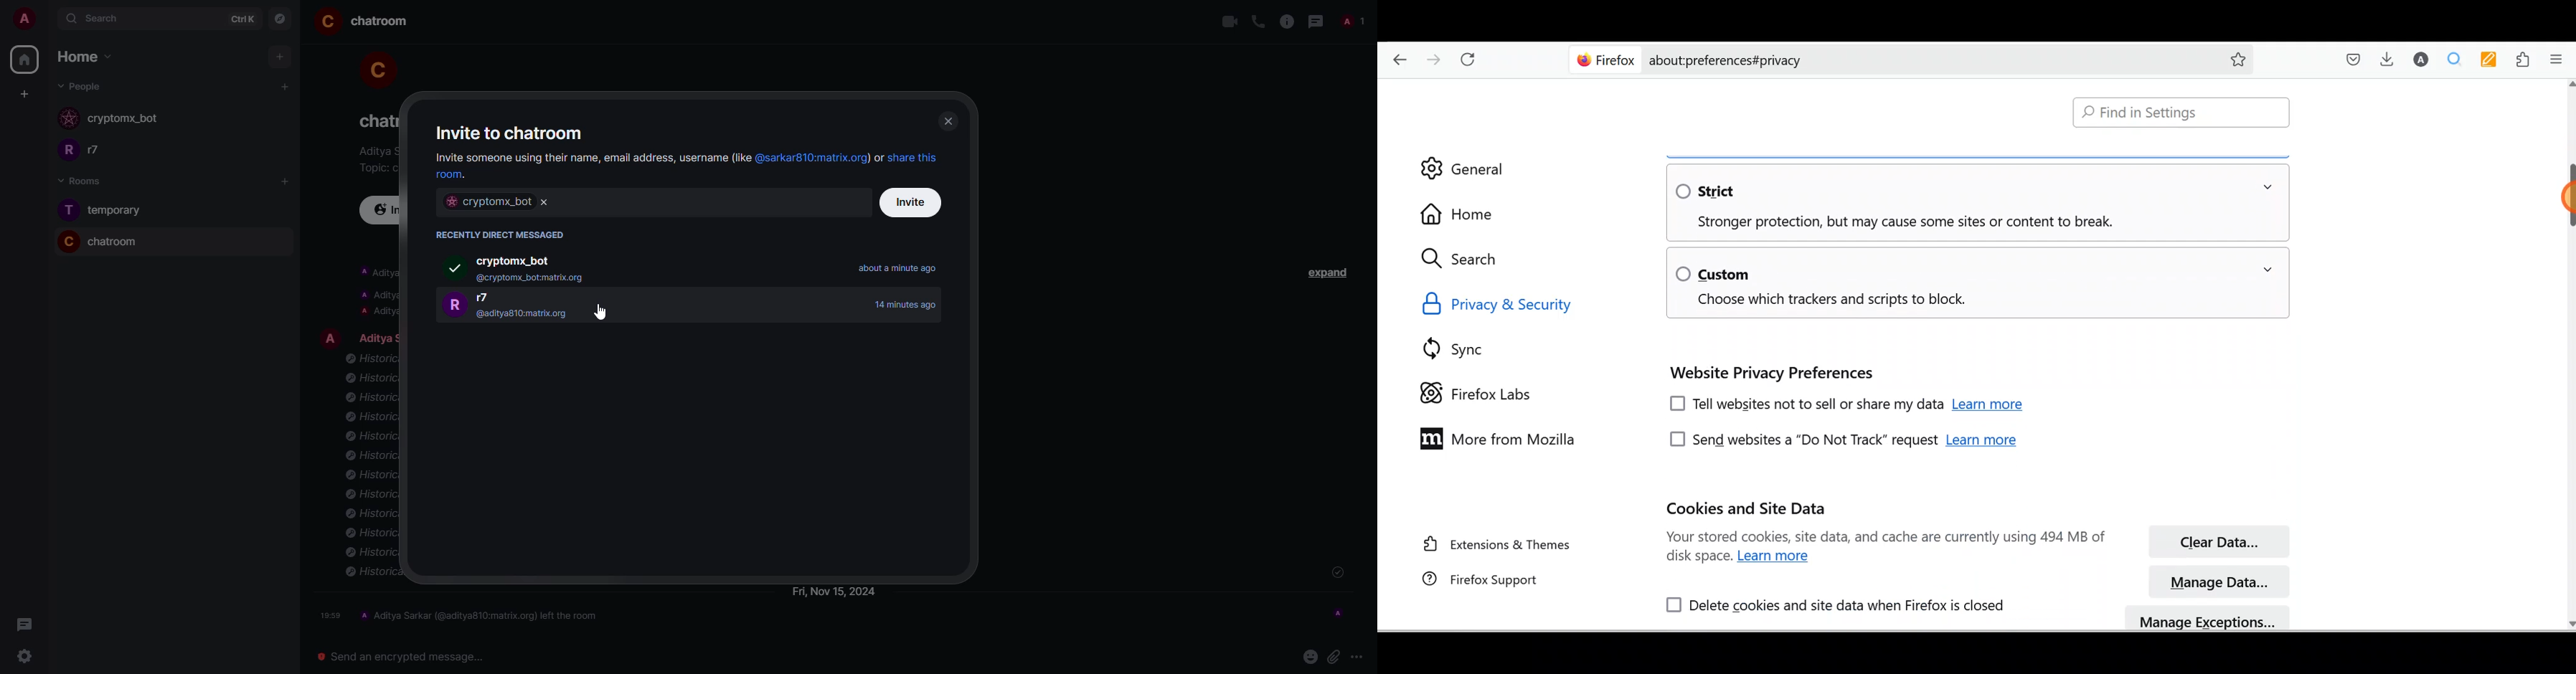 The height and width of the screenshot is (700, 2576). I want to click on info, so click(1285, 22).